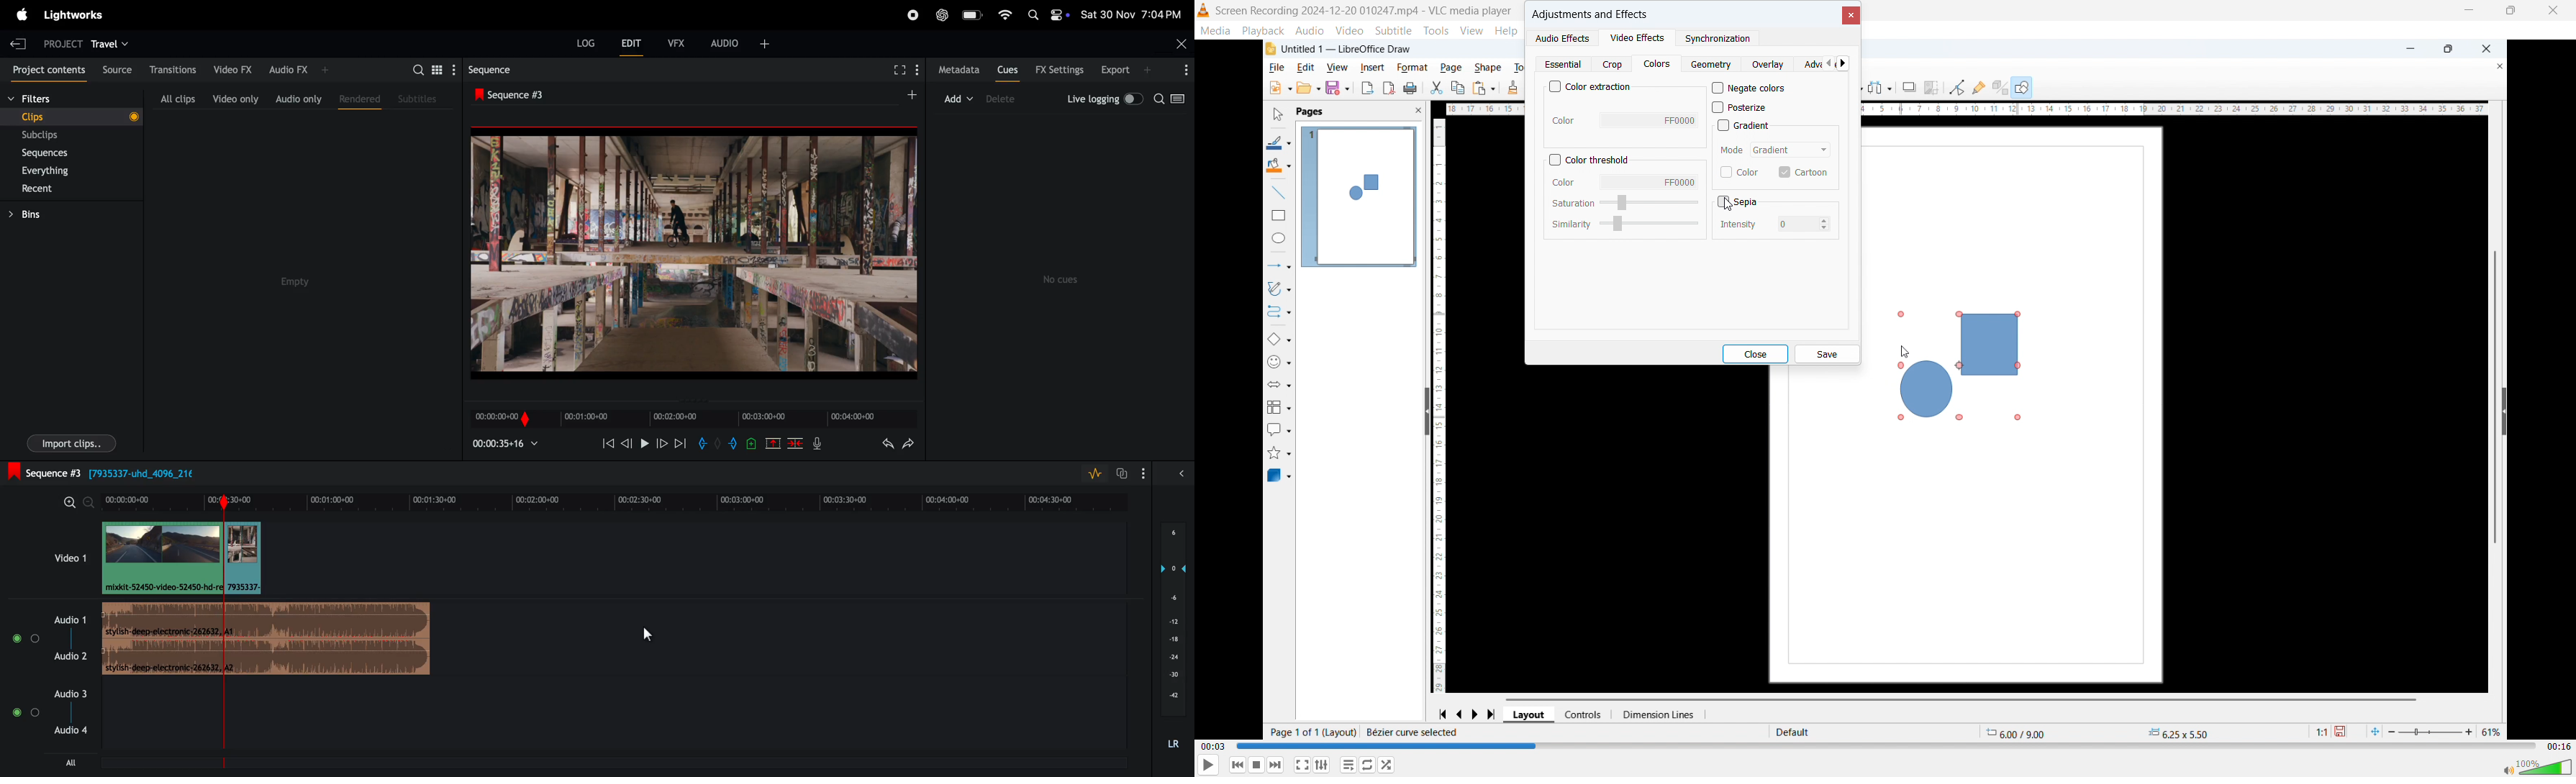 This screenshot has height=784, width=2576. What do you see at coordinates (295, 284) in the screenshot?
I see `Empty` at bounding box center [295, 284].